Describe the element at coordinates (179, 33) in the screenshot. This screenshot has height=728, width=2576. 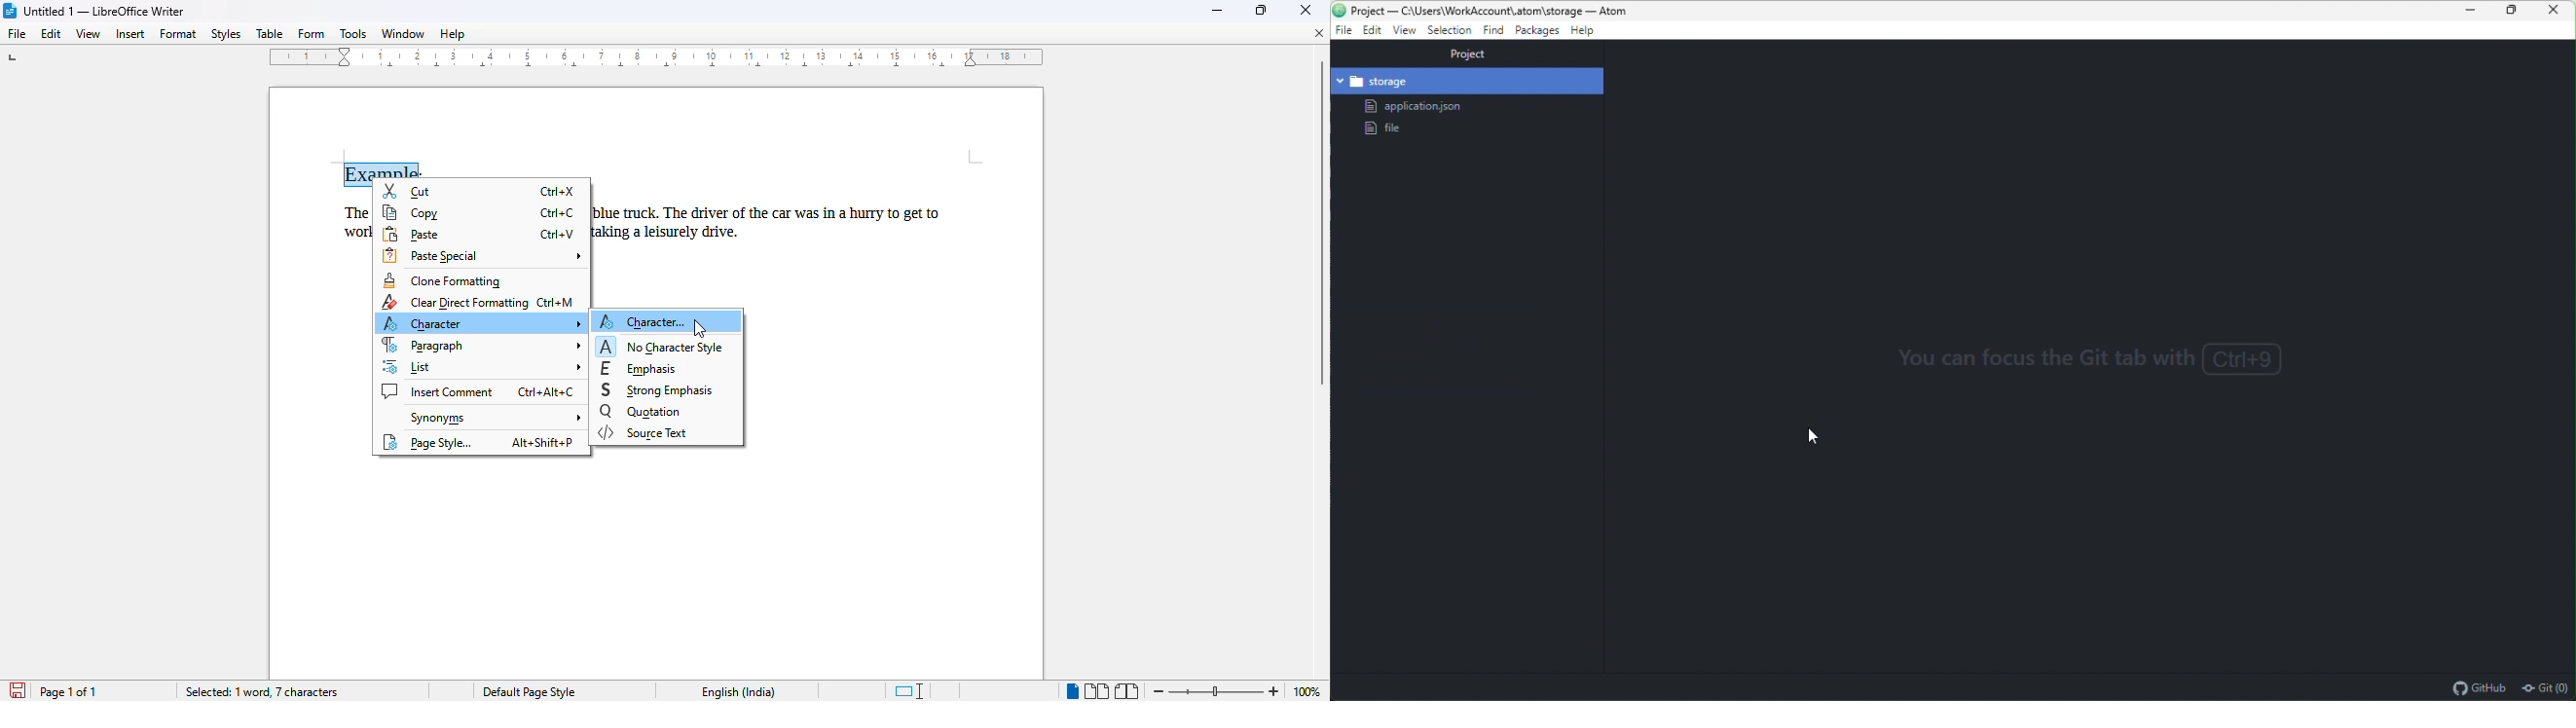
I see `format` at that location.